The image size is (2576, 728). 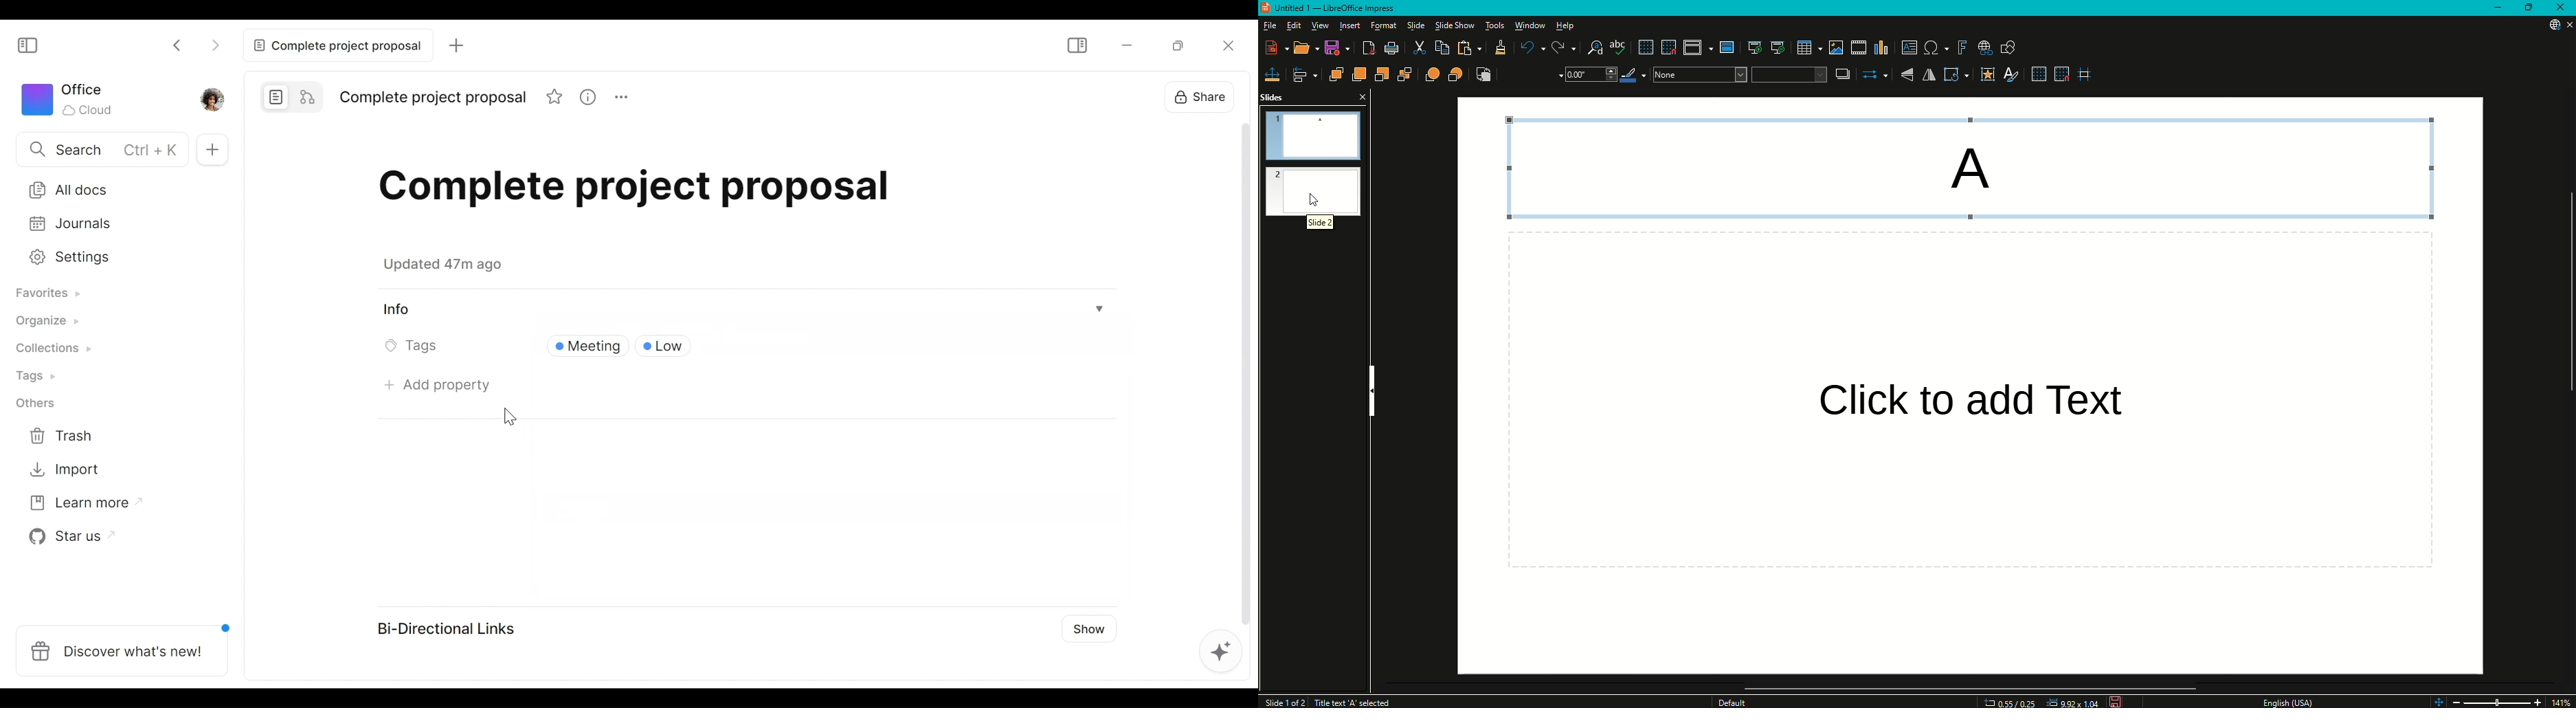 What do you see at coordinates (1986, 48) in the screenshot?
I see `Insert Hyperlink` at bounding box center [1986, 48].